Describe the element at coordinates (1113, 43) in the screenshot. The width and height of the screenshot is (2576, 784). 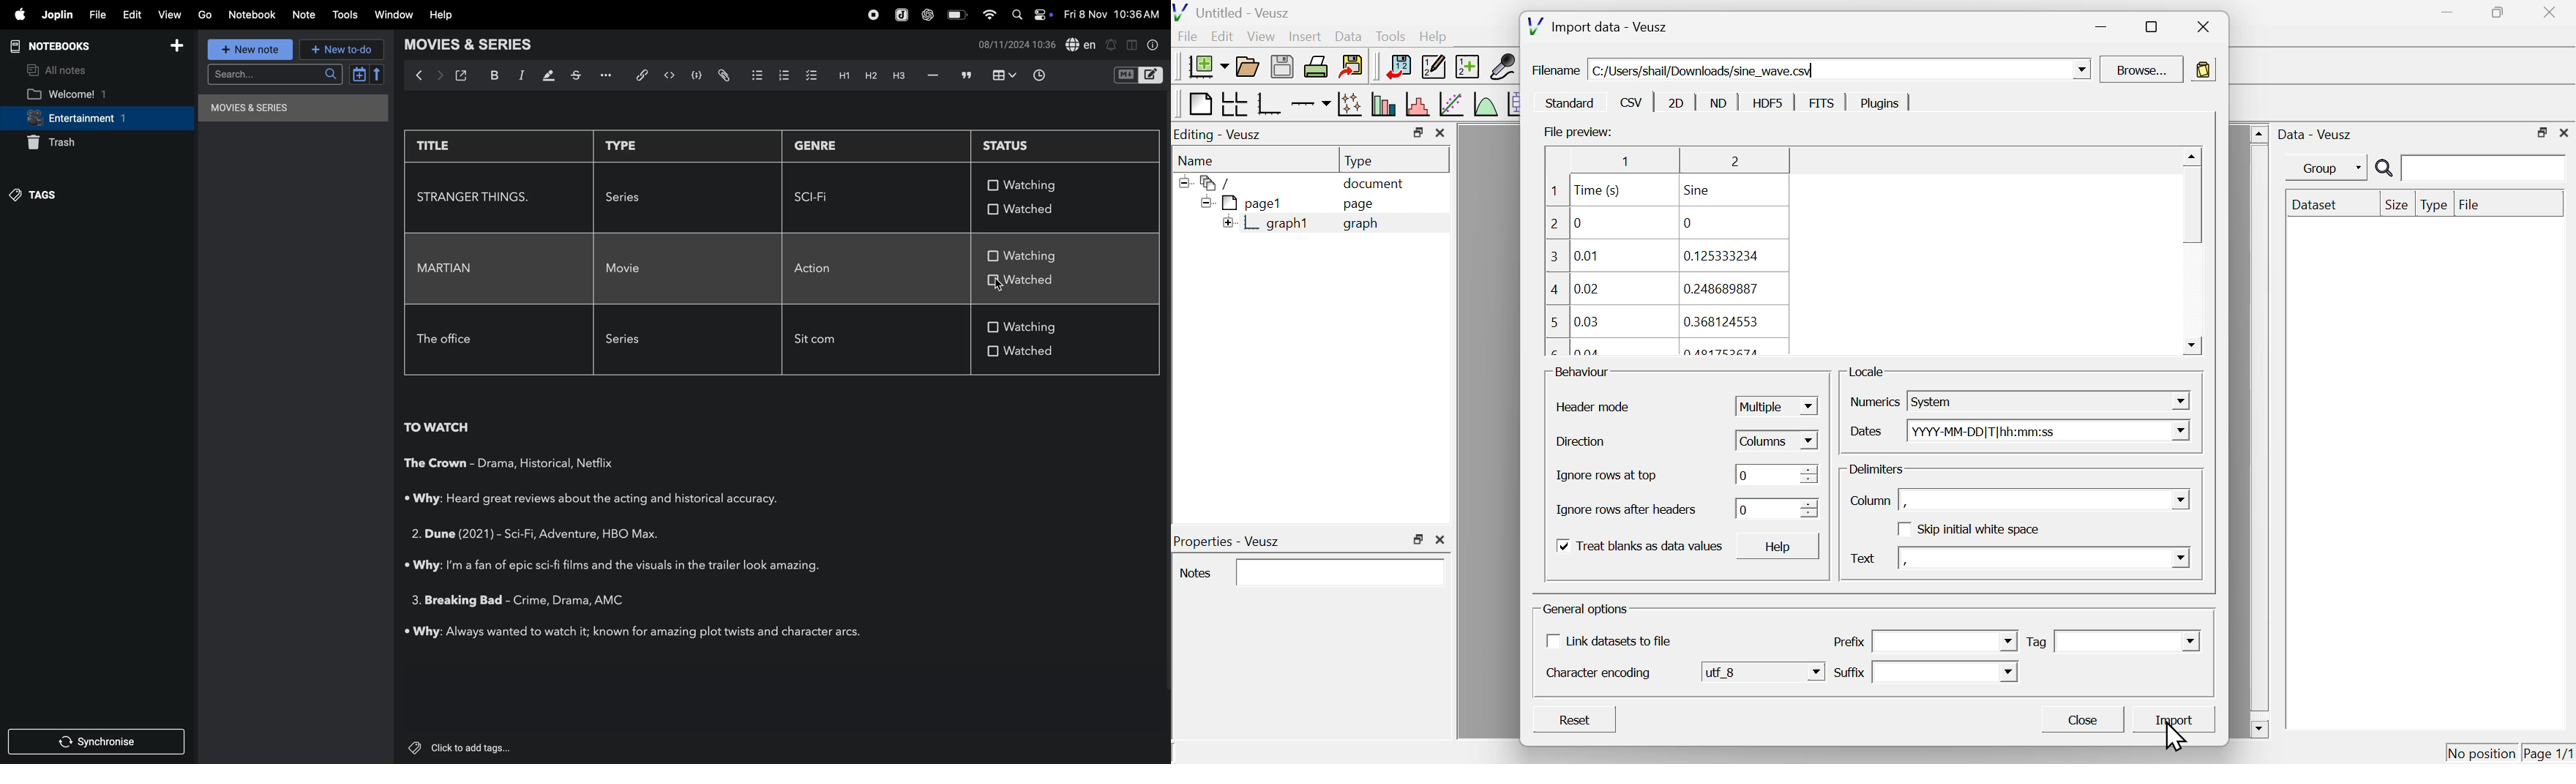
I see `create alert` at that location.